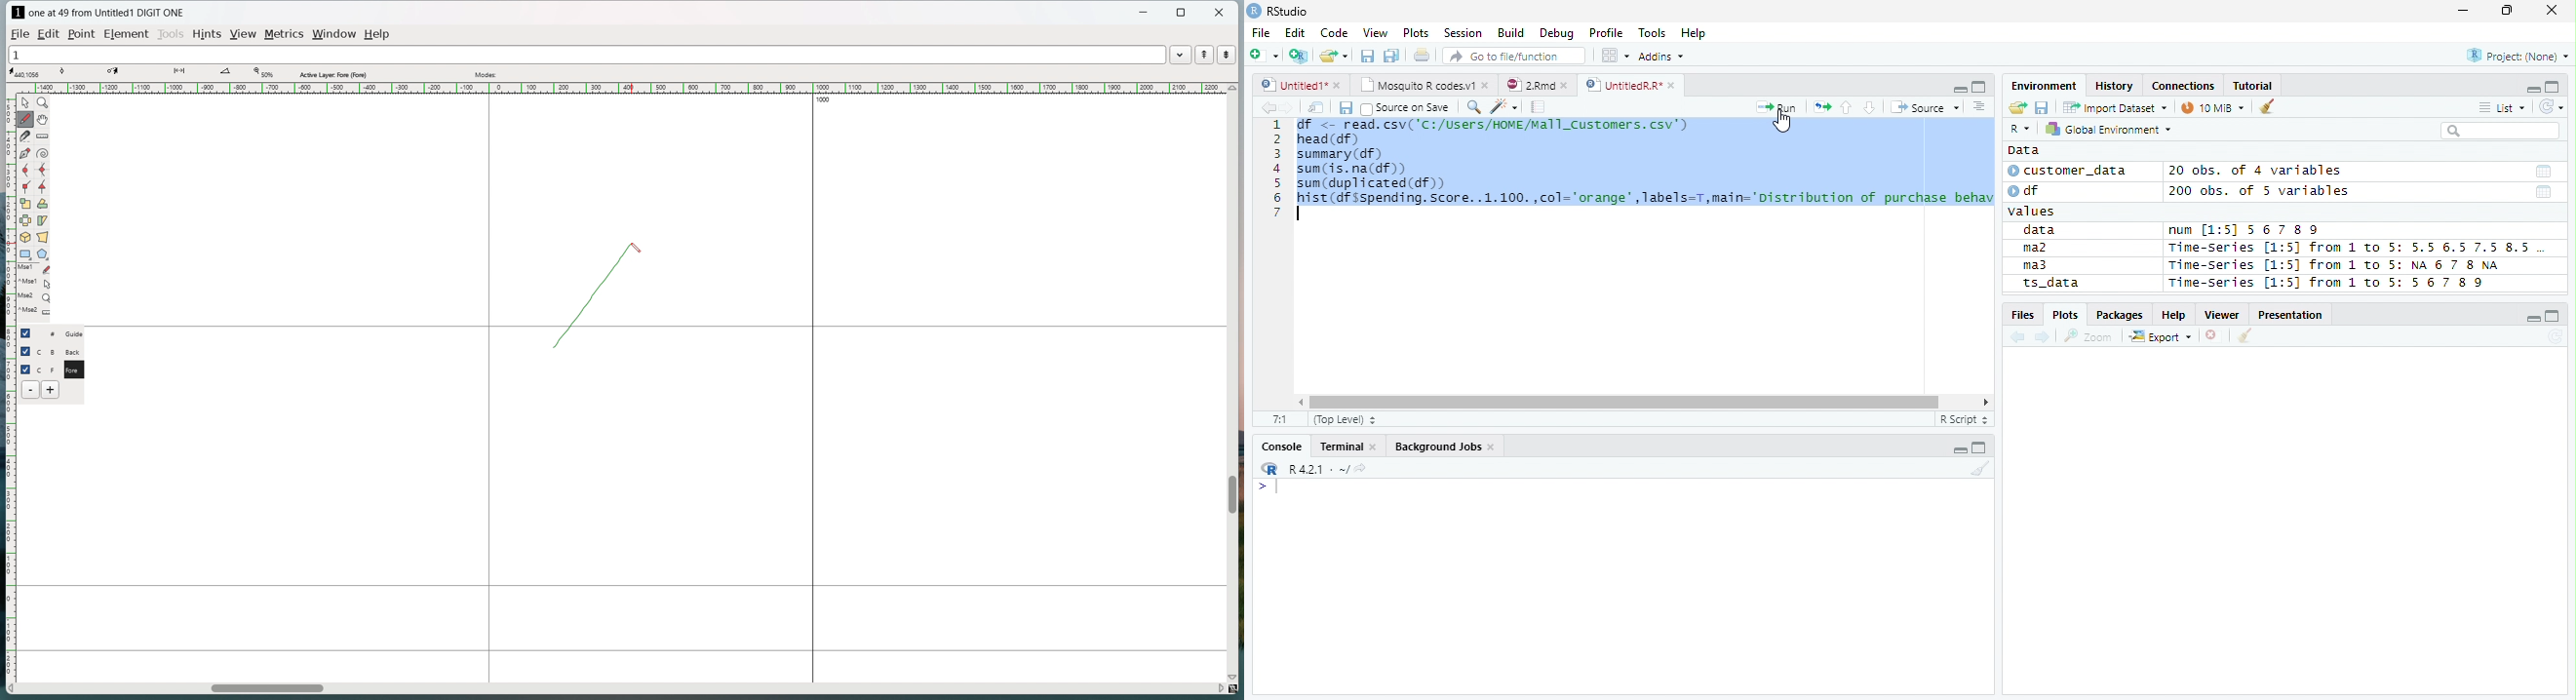 The width and height of the screenshot is (2576, 700). Describe the element at coordinates (27, 73) in the screenshot. I see `cursor coordinate` at that location.